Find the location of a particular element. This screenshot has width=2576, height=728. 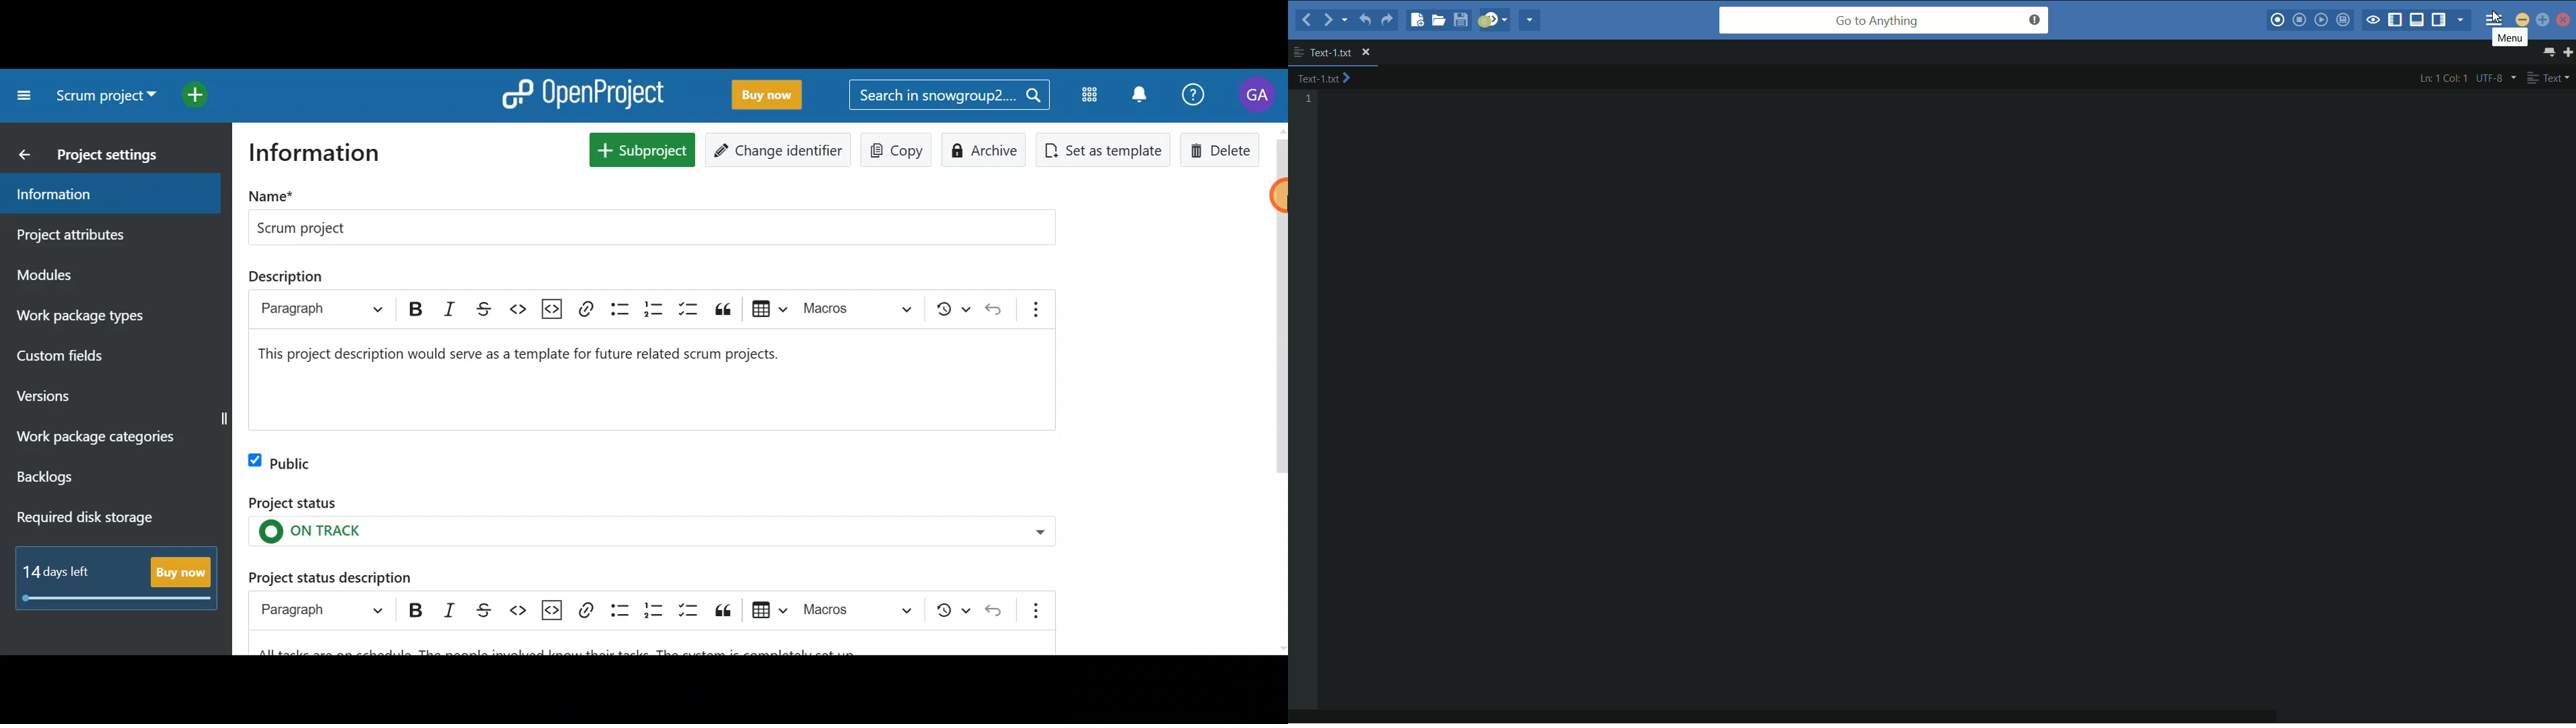

choose macro is located at coordinates (859, 307).